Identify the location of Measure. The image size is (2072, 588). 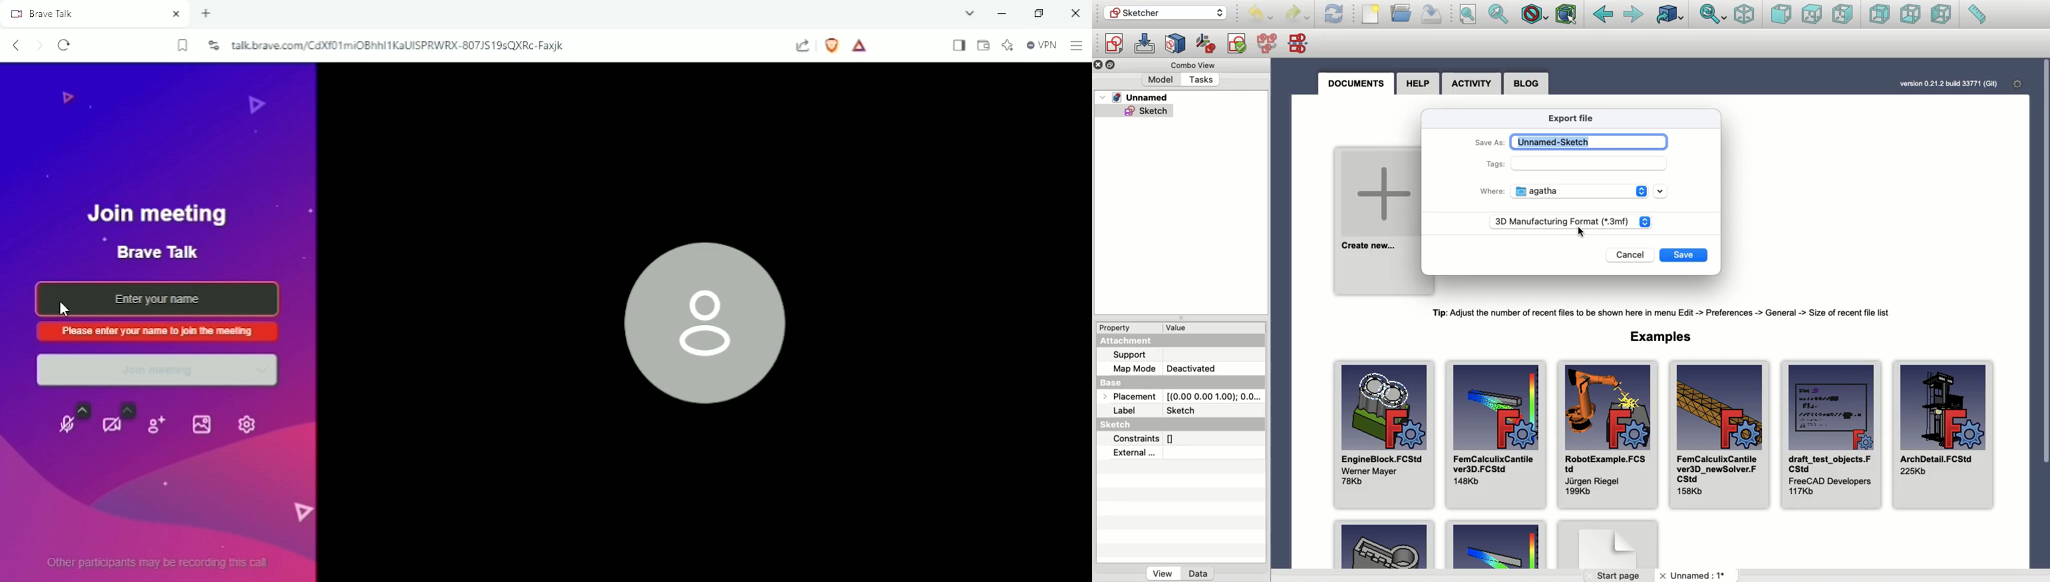
(1978, 15).